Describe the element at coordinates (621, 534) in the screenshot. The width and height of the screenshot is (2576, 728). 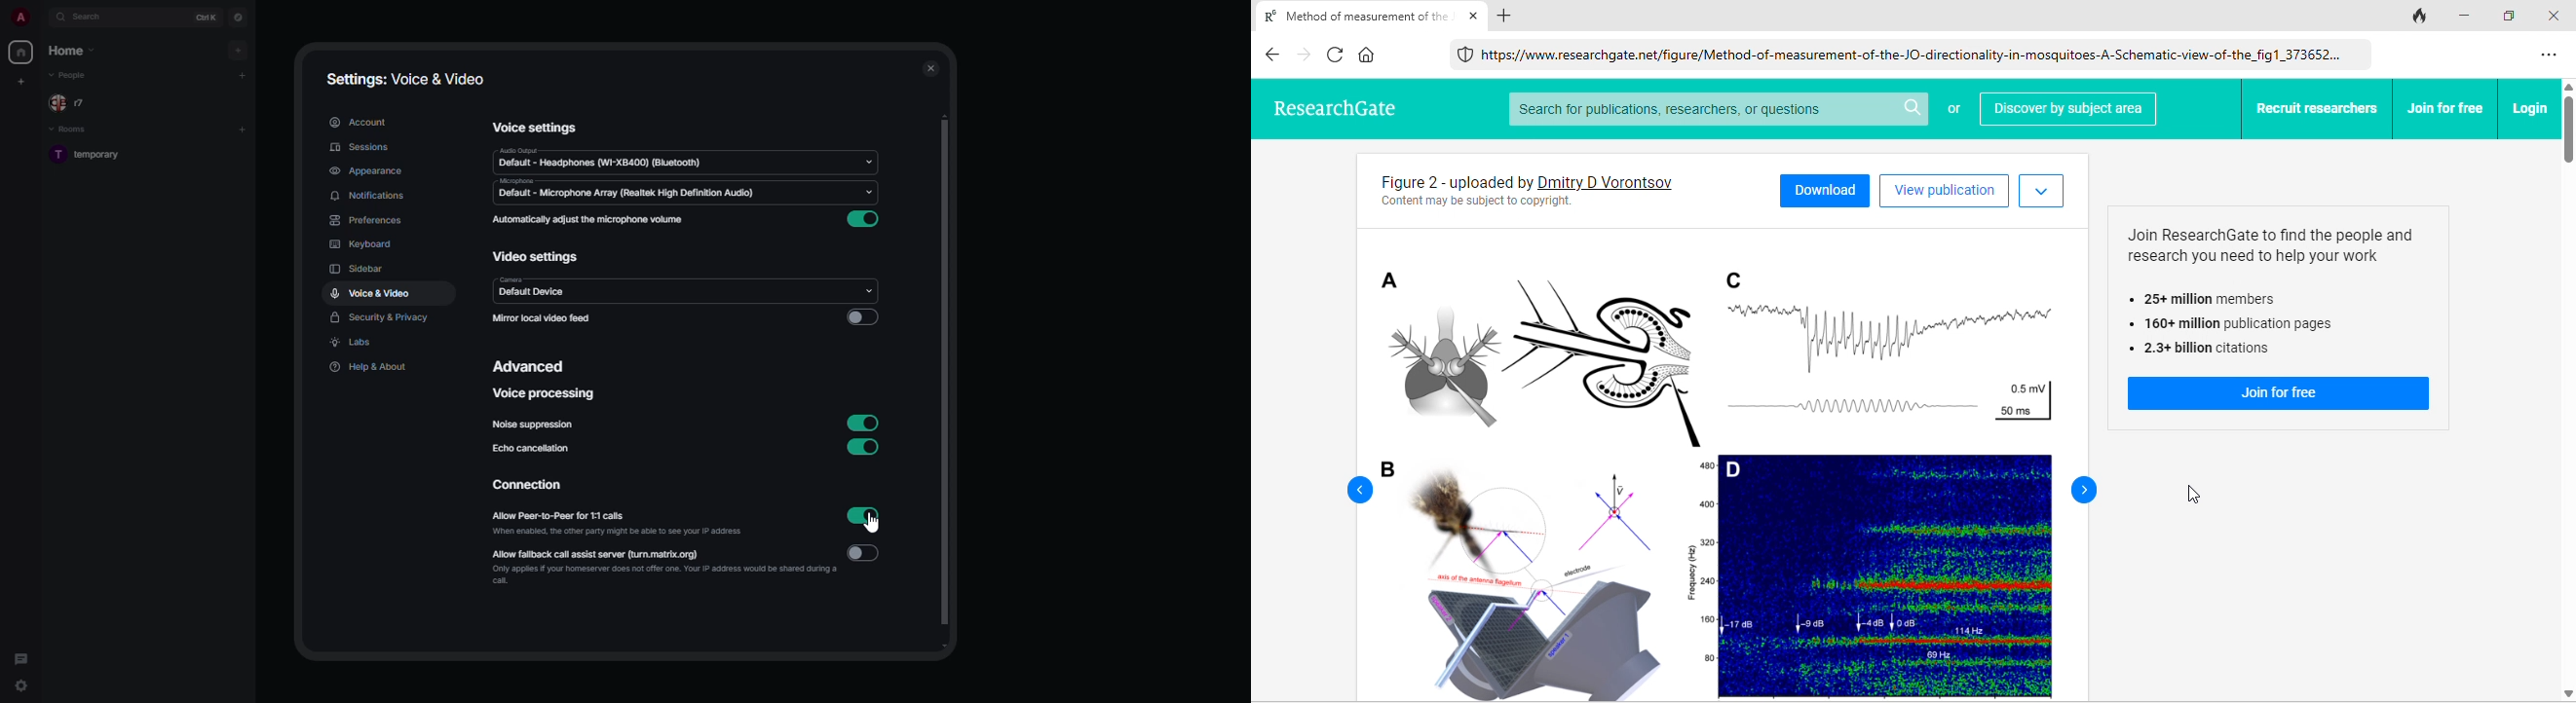
I see `‘When enabled, he Other party ANgIt be able 10 800 your IP address` at that location.